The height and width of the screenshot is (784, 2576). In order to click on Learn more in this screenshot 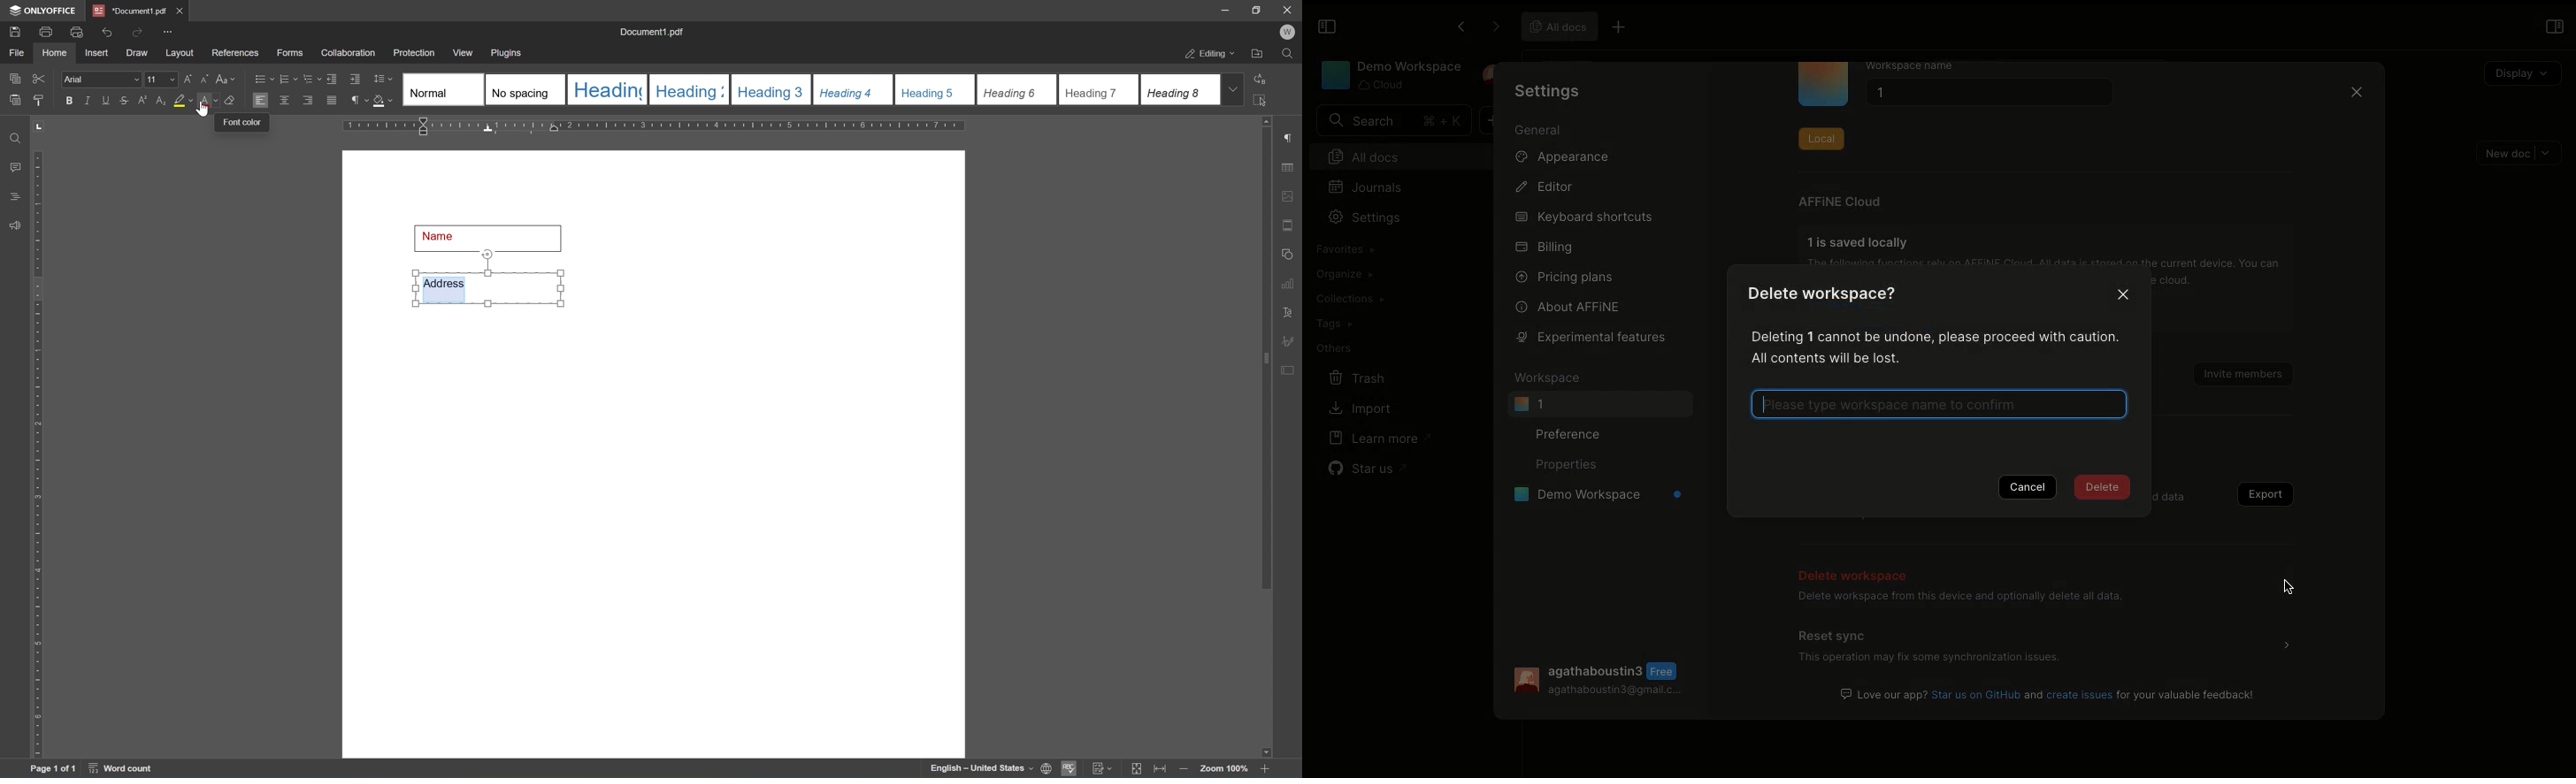, I will do `click(1381, 438)`.